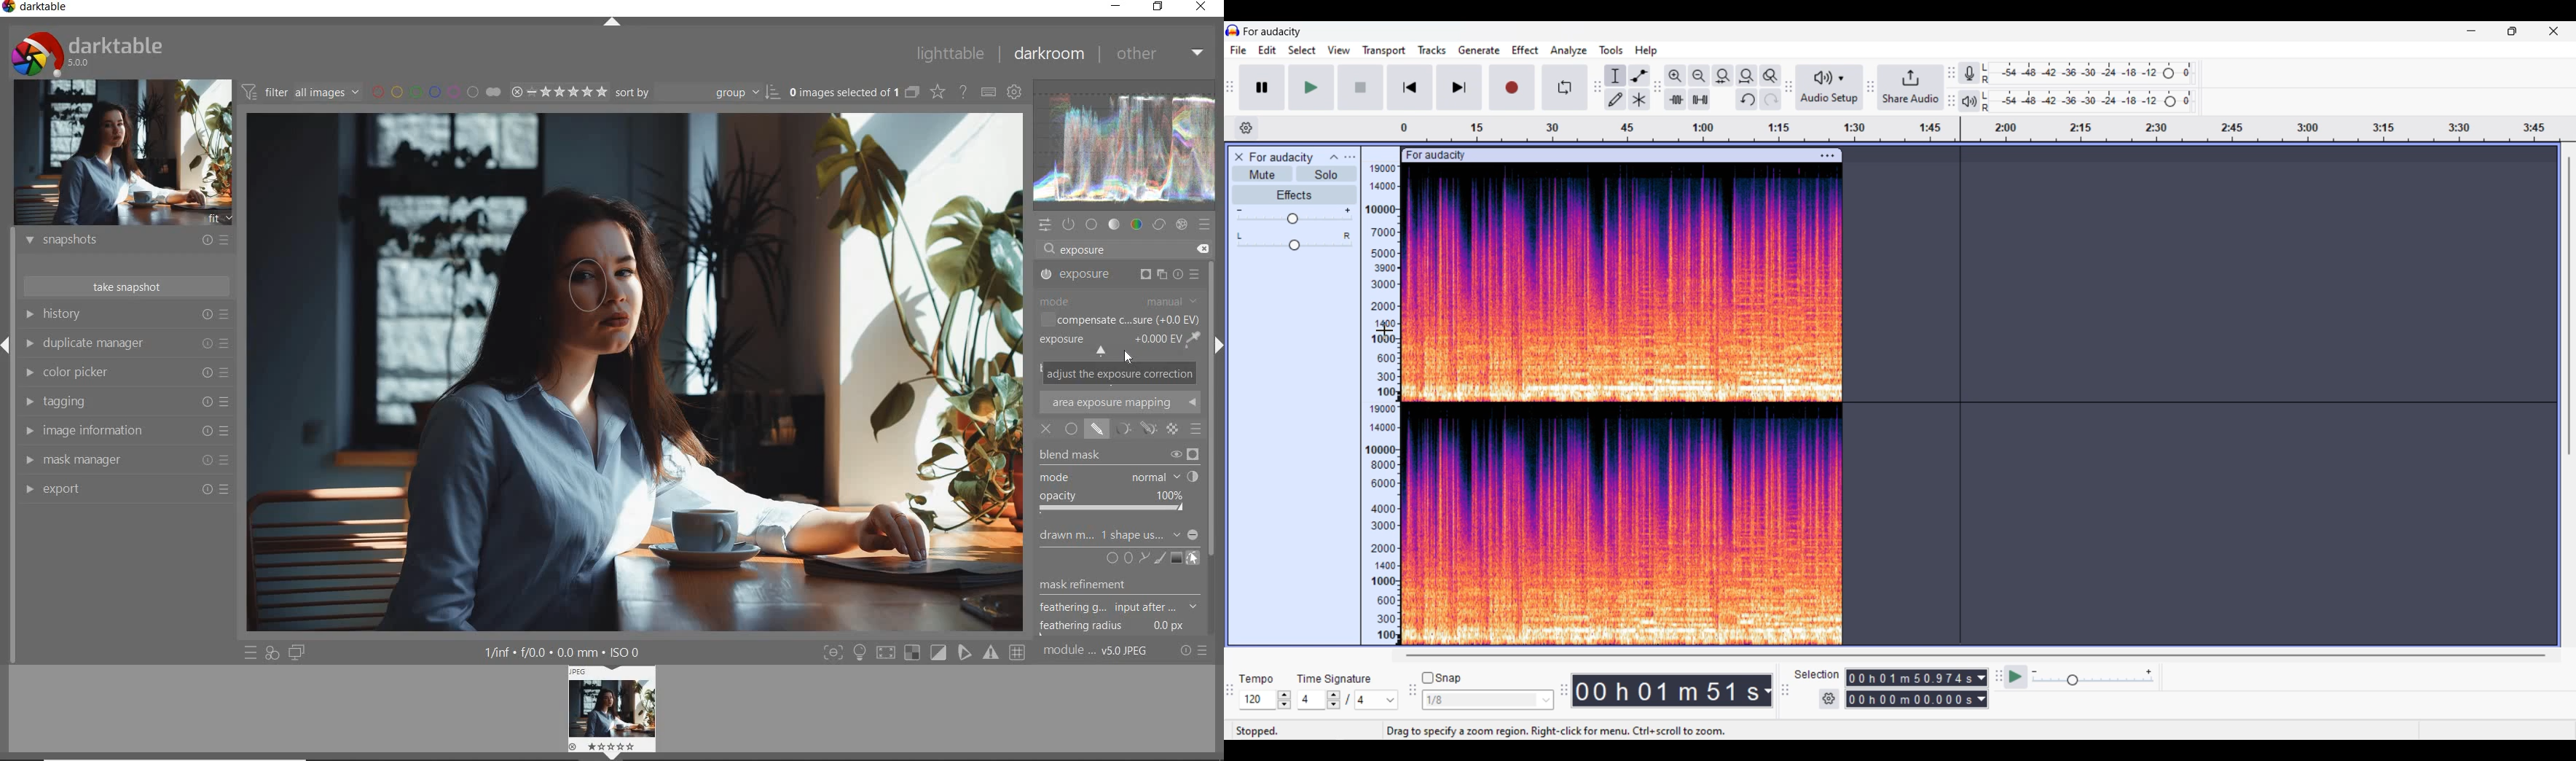 This screenshot has width=2576, height=784. What do you see at coordinates (1263, 174) in the screenshot?
I see `Mute` at bounding box center [1263, 174].